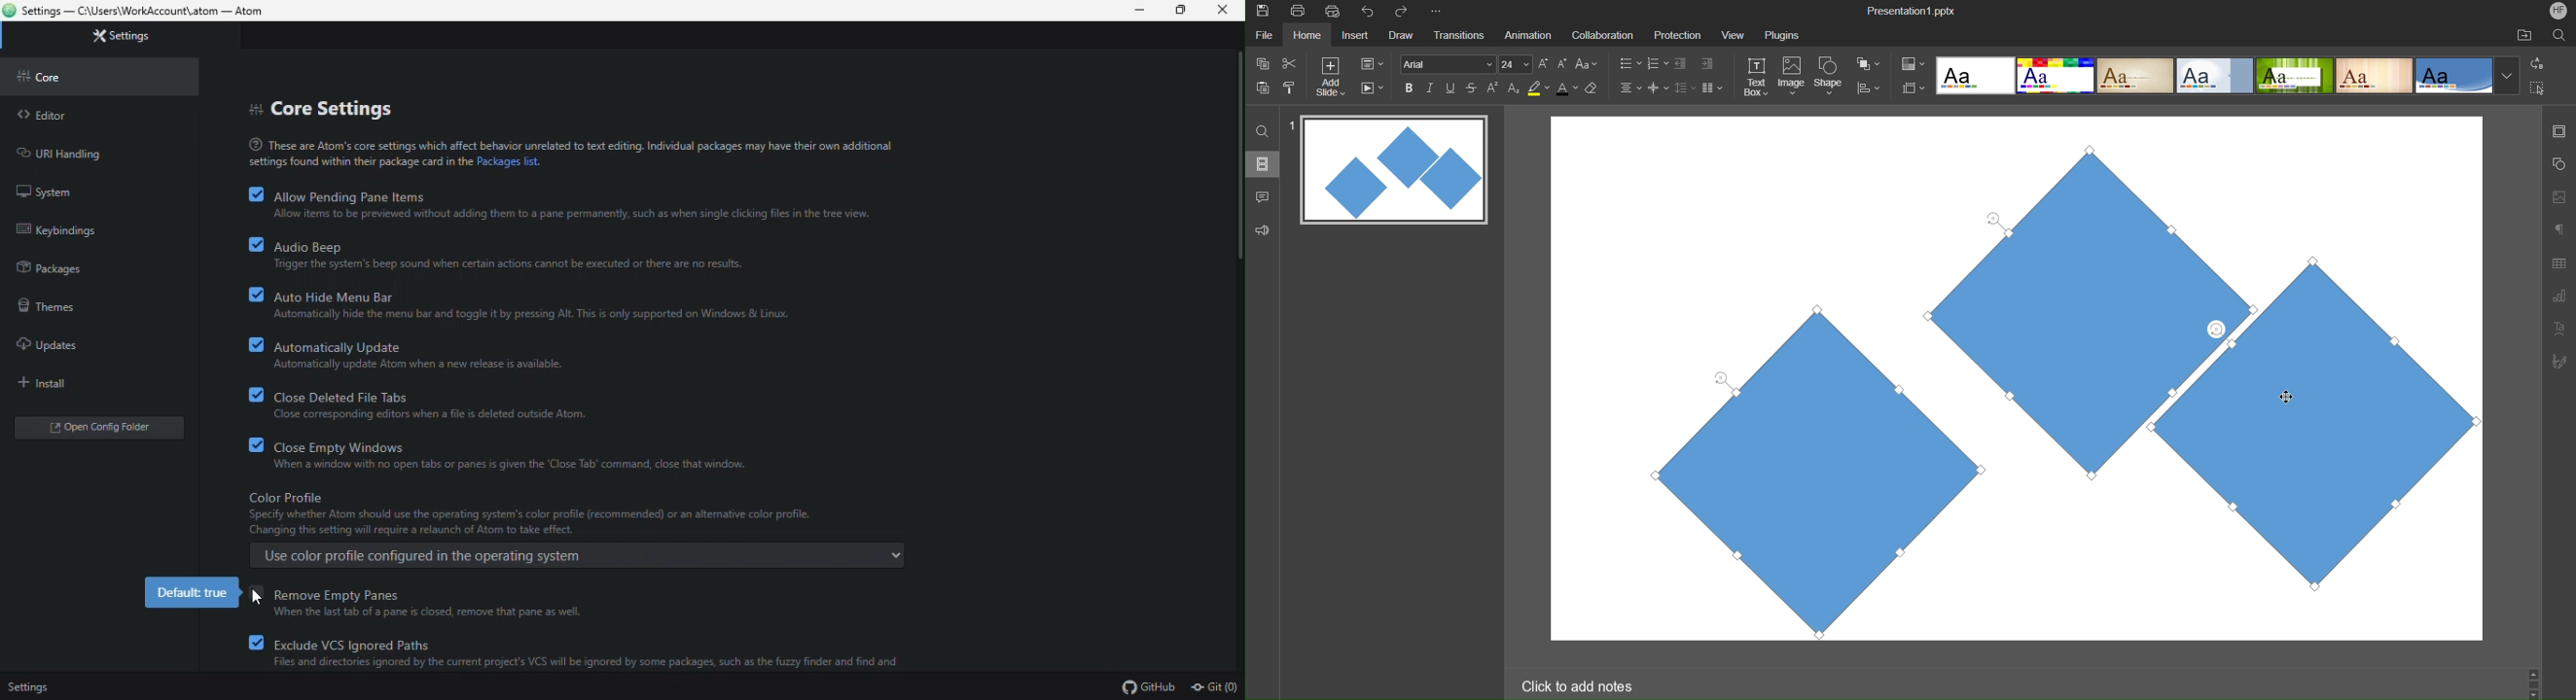 This screenshot has height=700, width=2576. I want to click on updates, so click(54, 345).